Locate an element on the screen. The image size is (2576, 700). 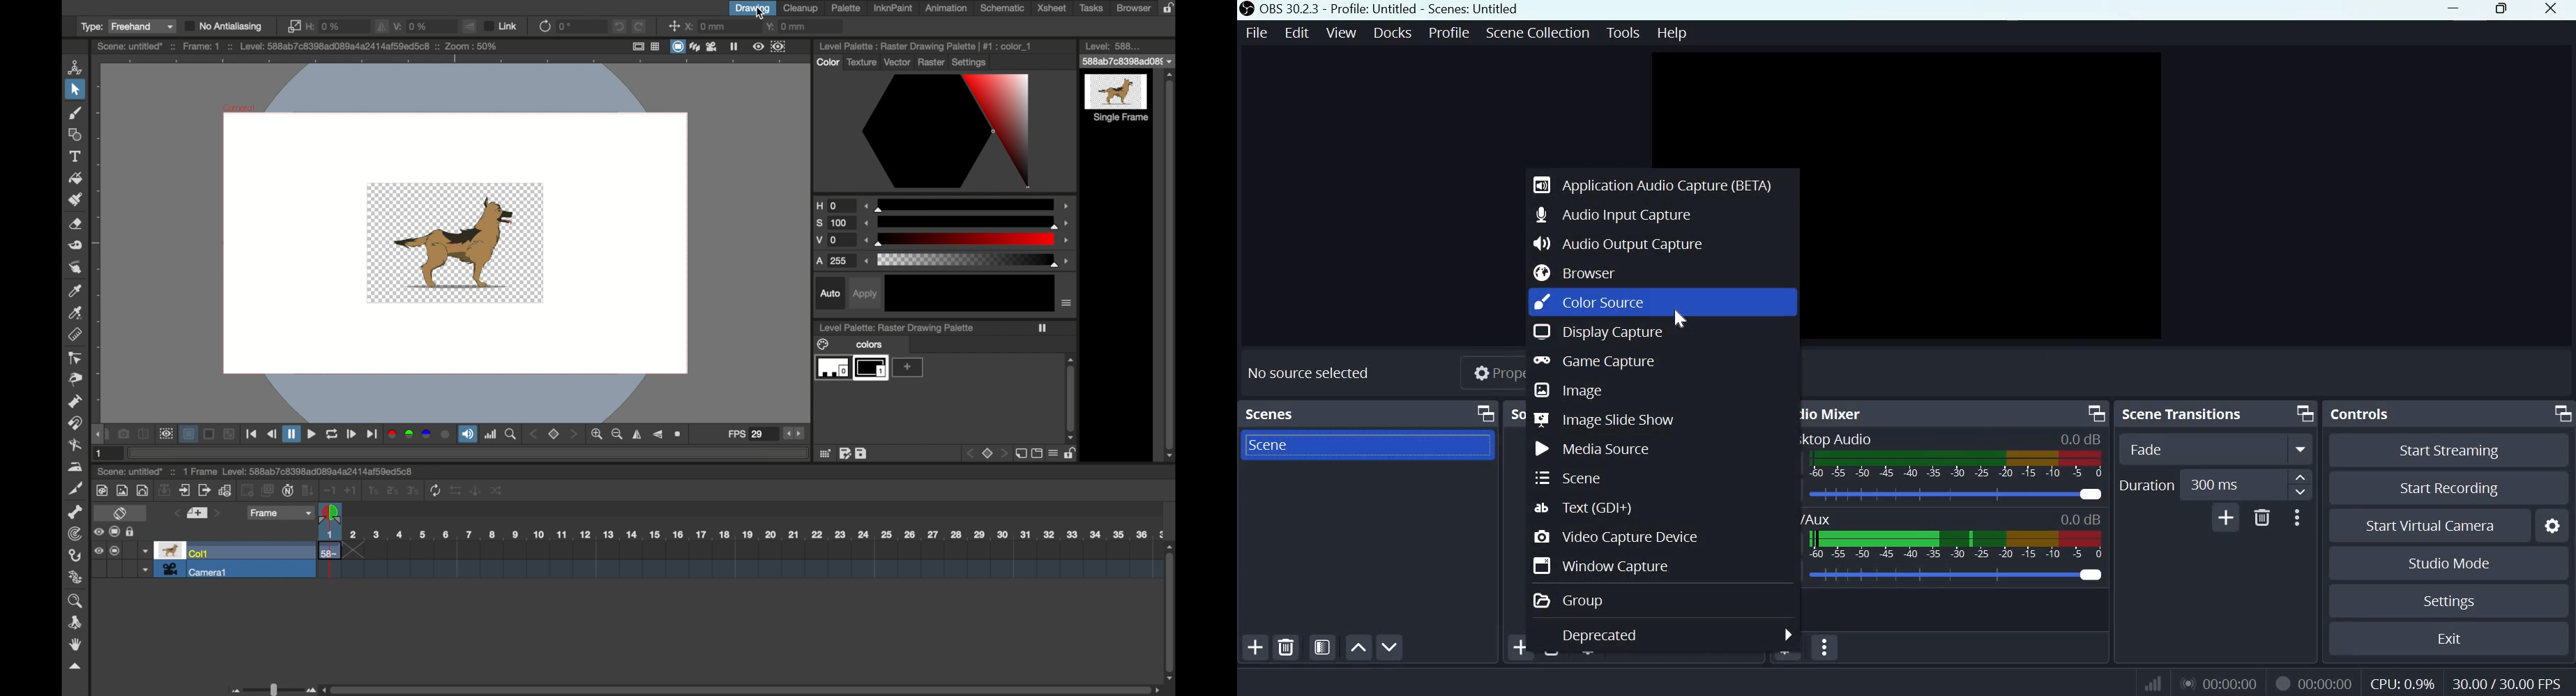
toggle xsheet is located at coordinates (120, 514).